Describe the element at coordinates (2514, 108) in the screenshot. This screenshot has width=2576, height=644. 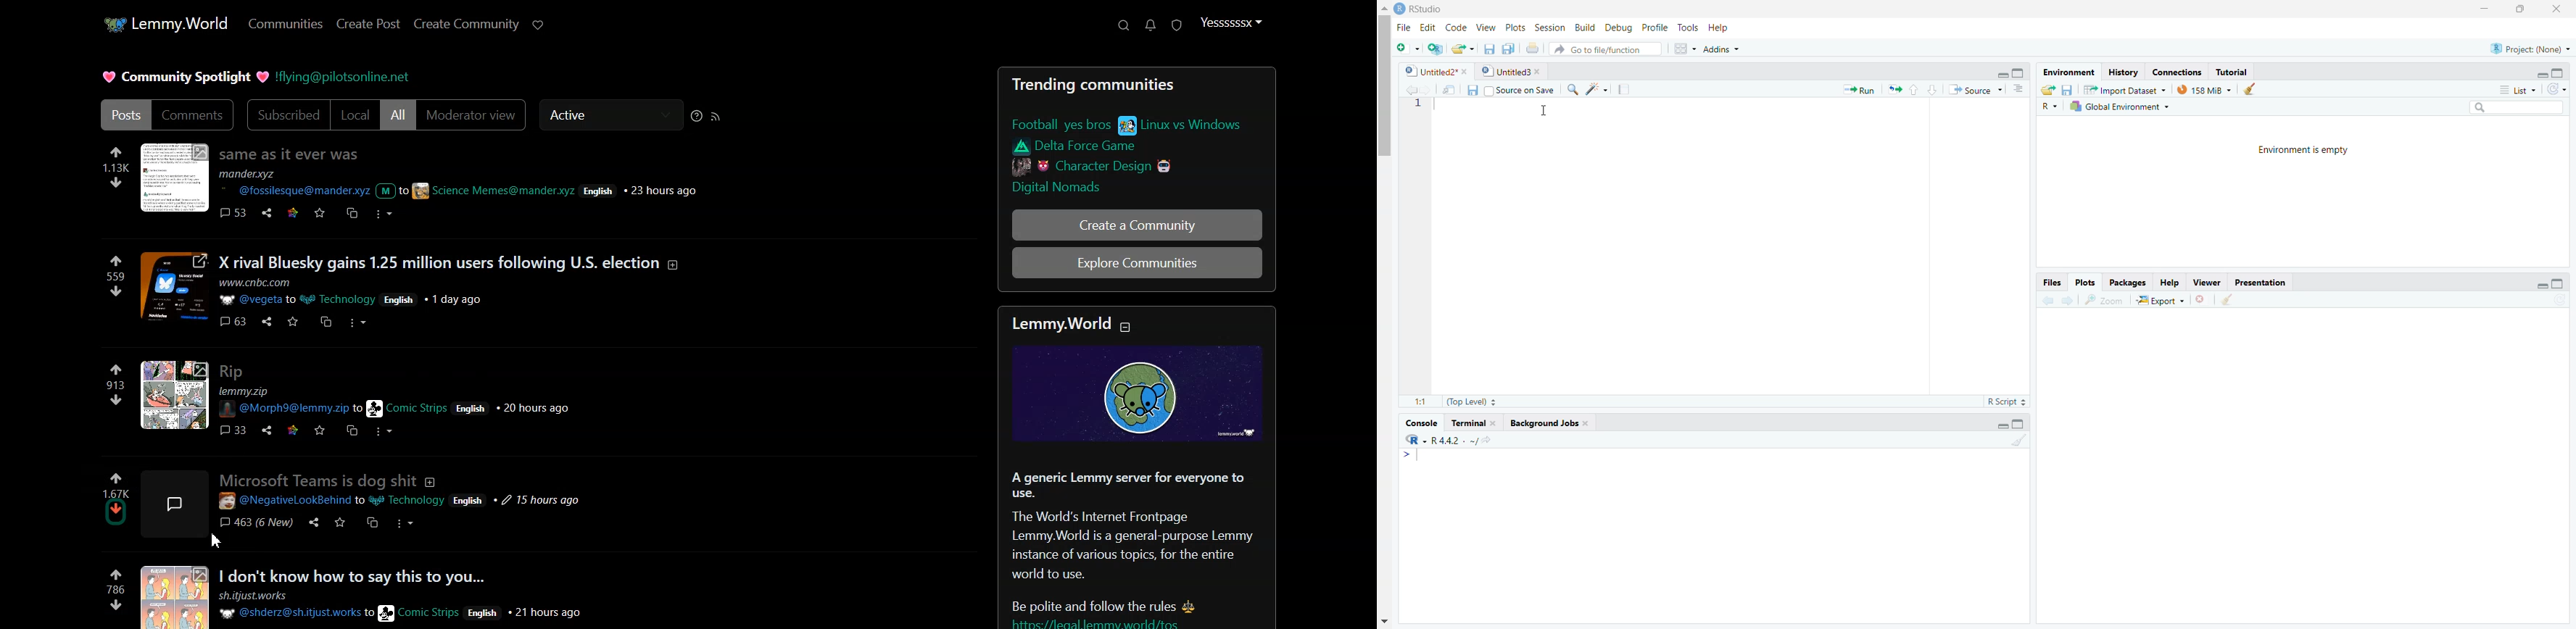
I see `search` at that location.